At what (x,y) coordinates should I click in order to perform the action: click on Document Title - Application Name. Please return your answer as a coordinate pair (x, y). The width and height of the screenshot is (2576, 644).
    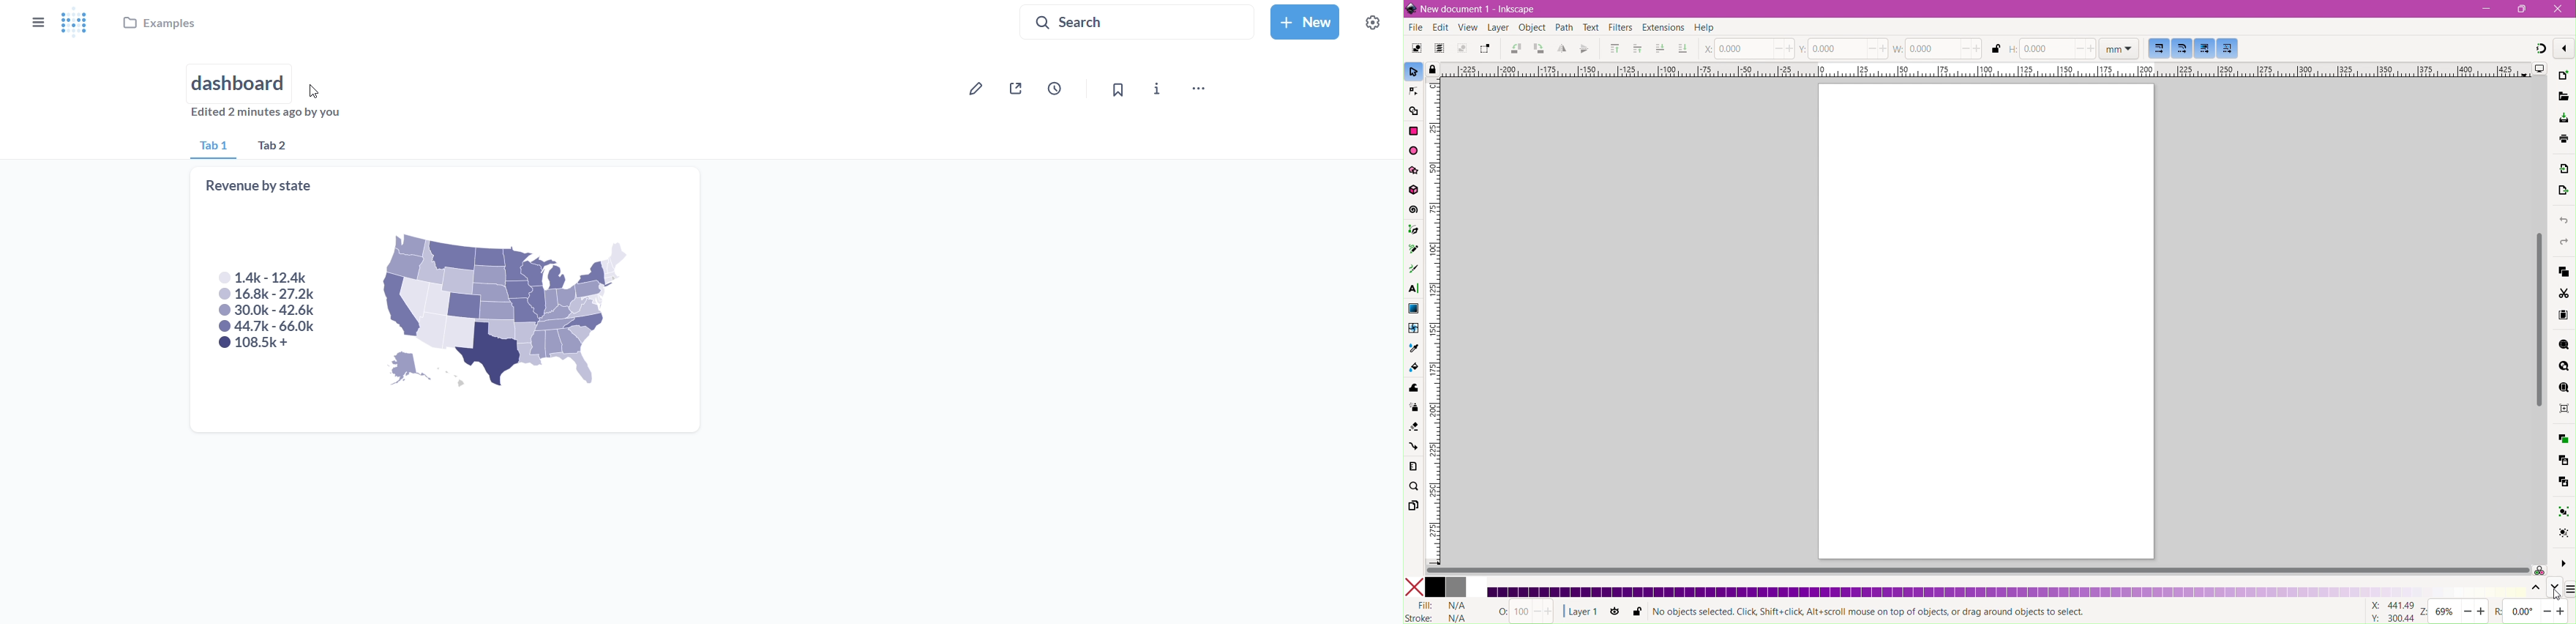
    Looking at the image, I should click on (1482, 9).